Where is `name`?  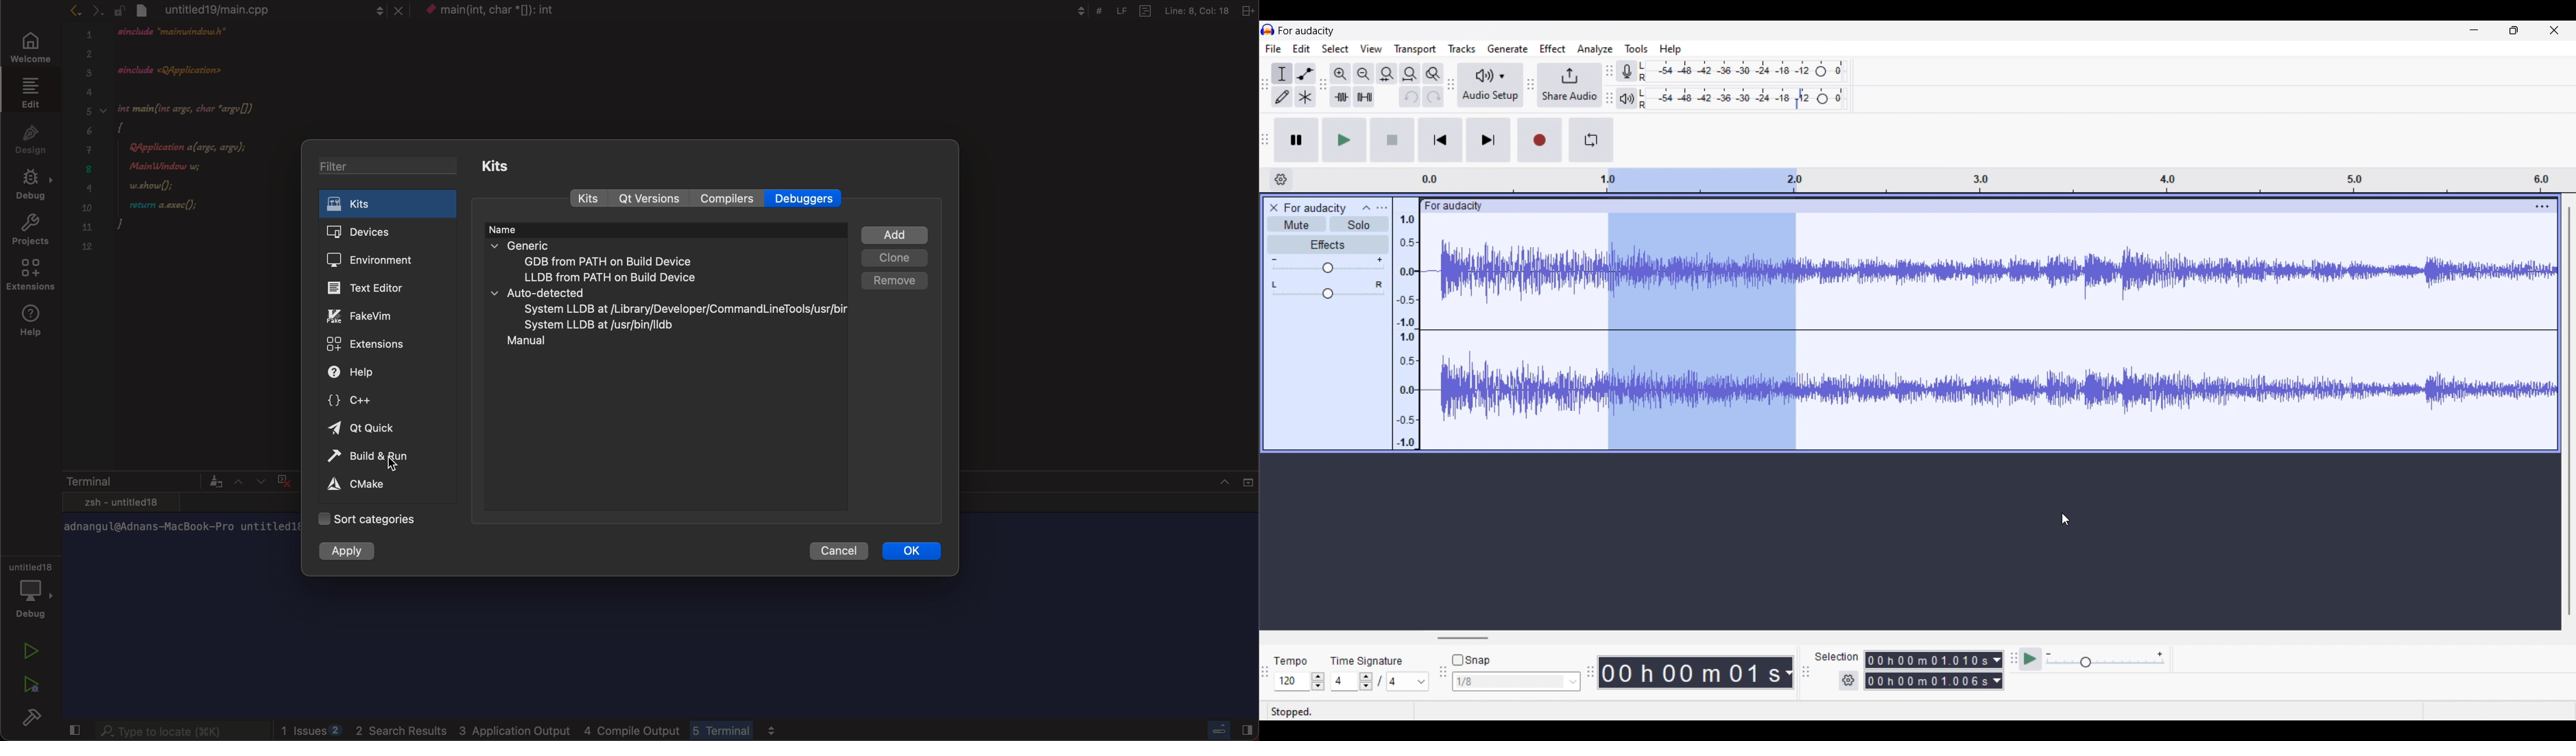 name is located at coordinates (516, 229).